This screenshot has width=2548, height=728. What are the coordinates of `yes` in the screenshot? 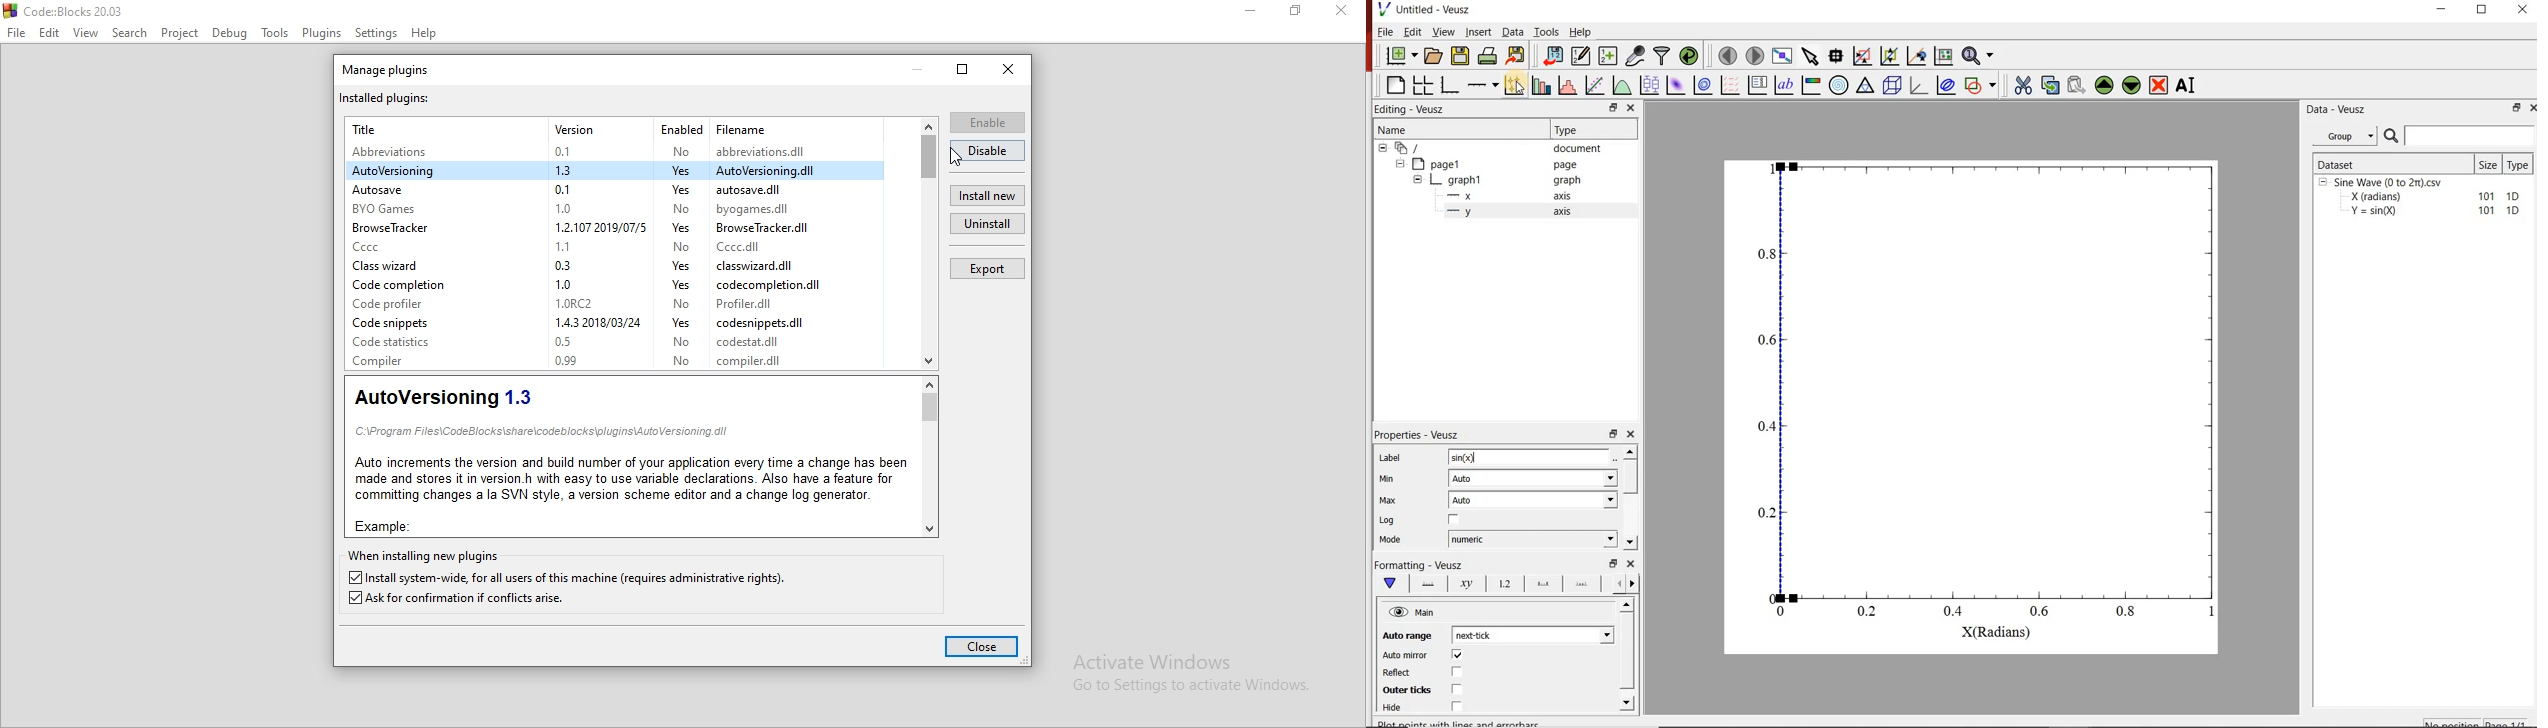 It's located at (679, 169).